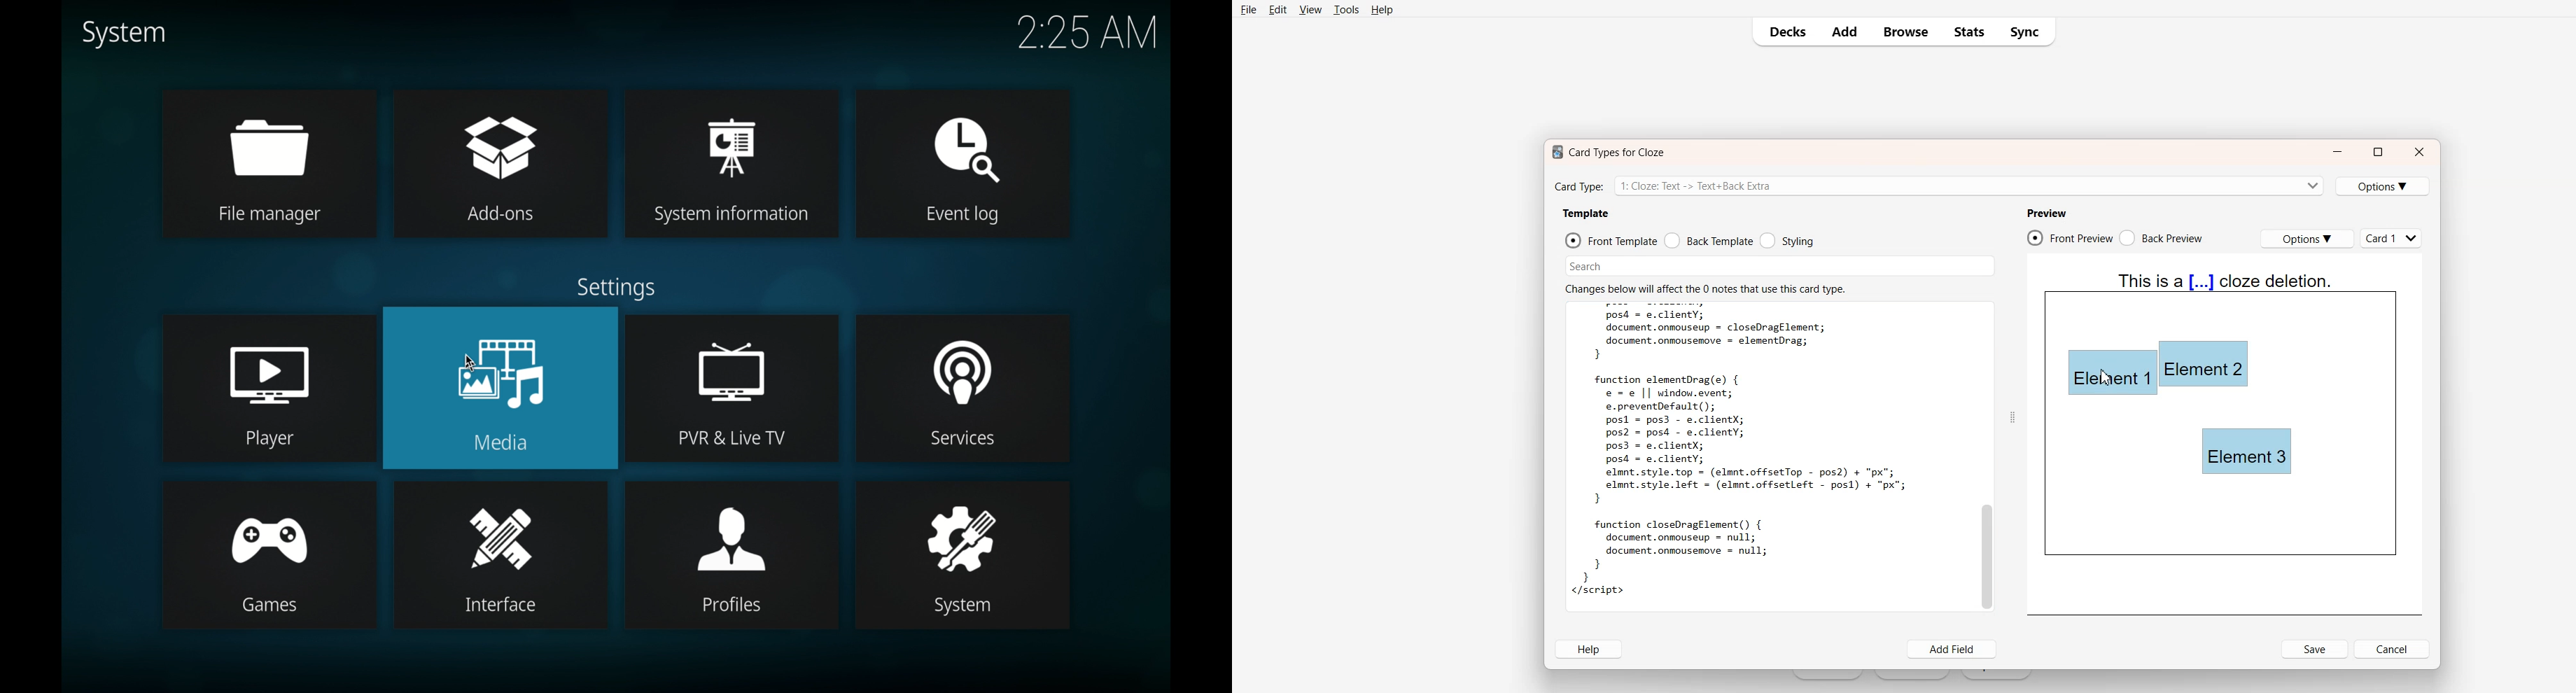 The height and width of the screenshot is (700, 2576). I want to click on Player, so click(271, 438).